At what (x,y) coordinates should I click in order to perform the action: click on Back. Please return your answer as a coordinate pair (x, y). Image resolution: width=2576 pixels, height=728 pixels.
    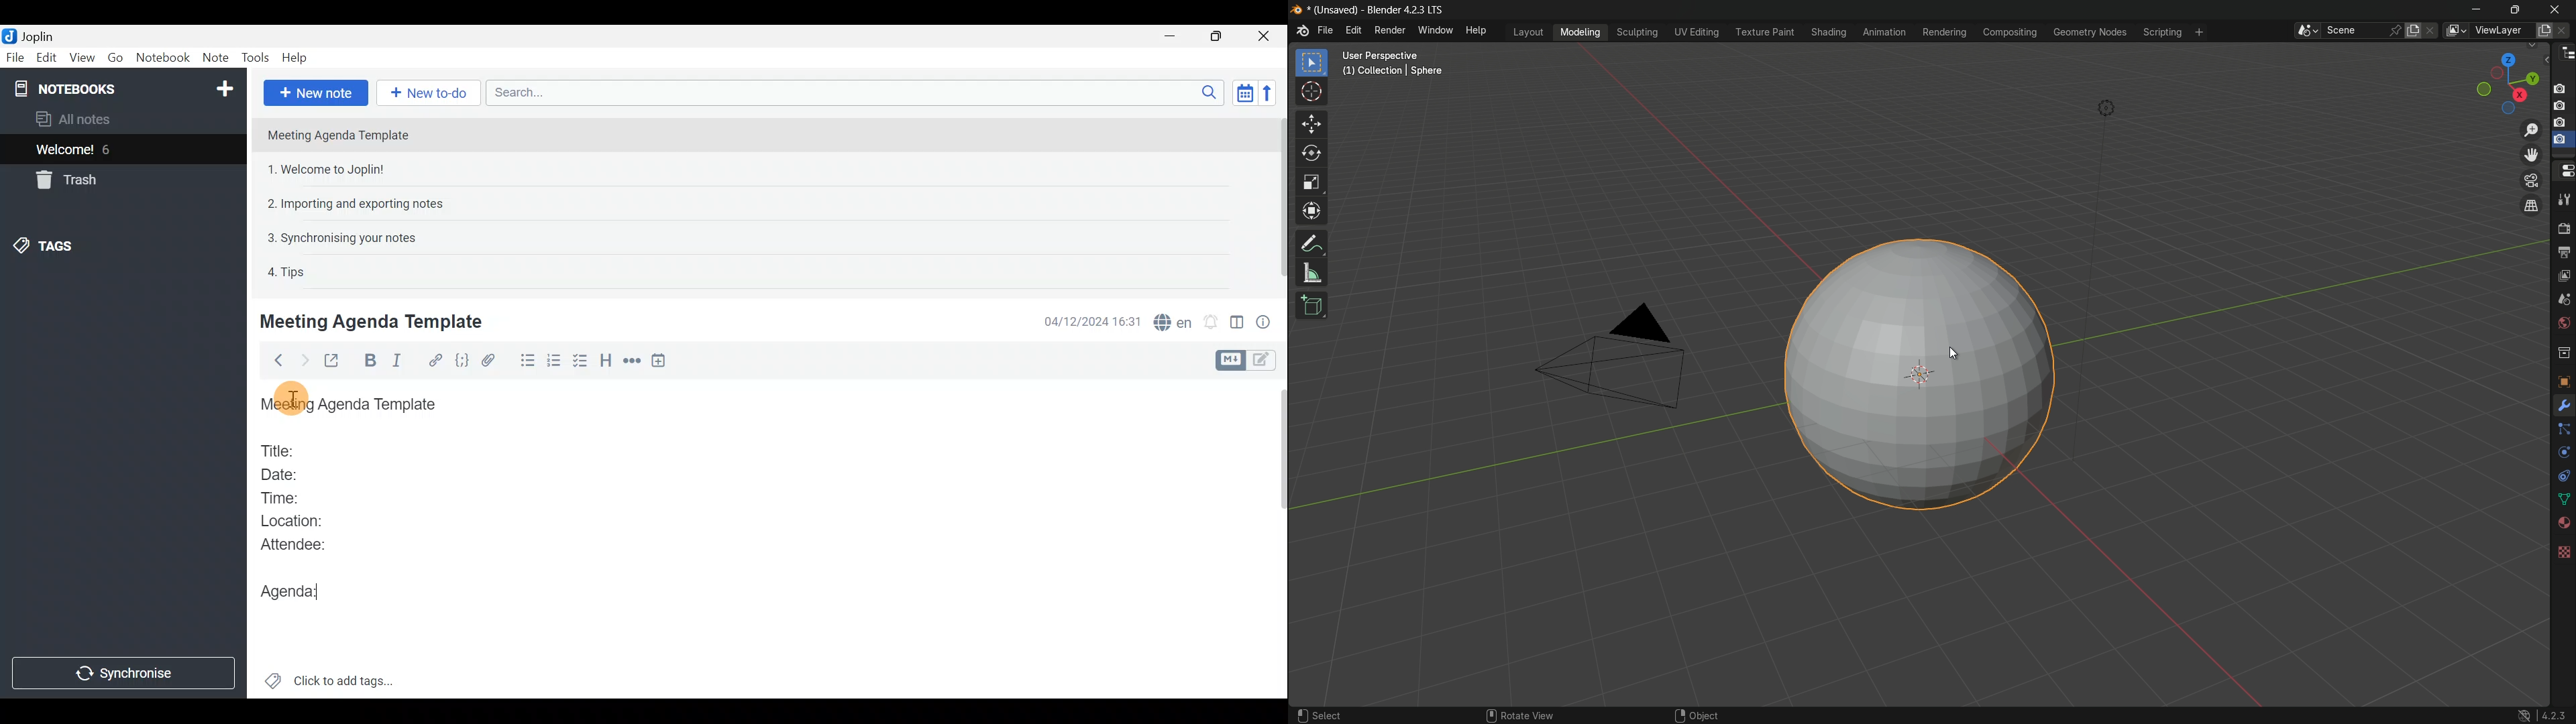
    Looking at the image, I should click on (274, 363).